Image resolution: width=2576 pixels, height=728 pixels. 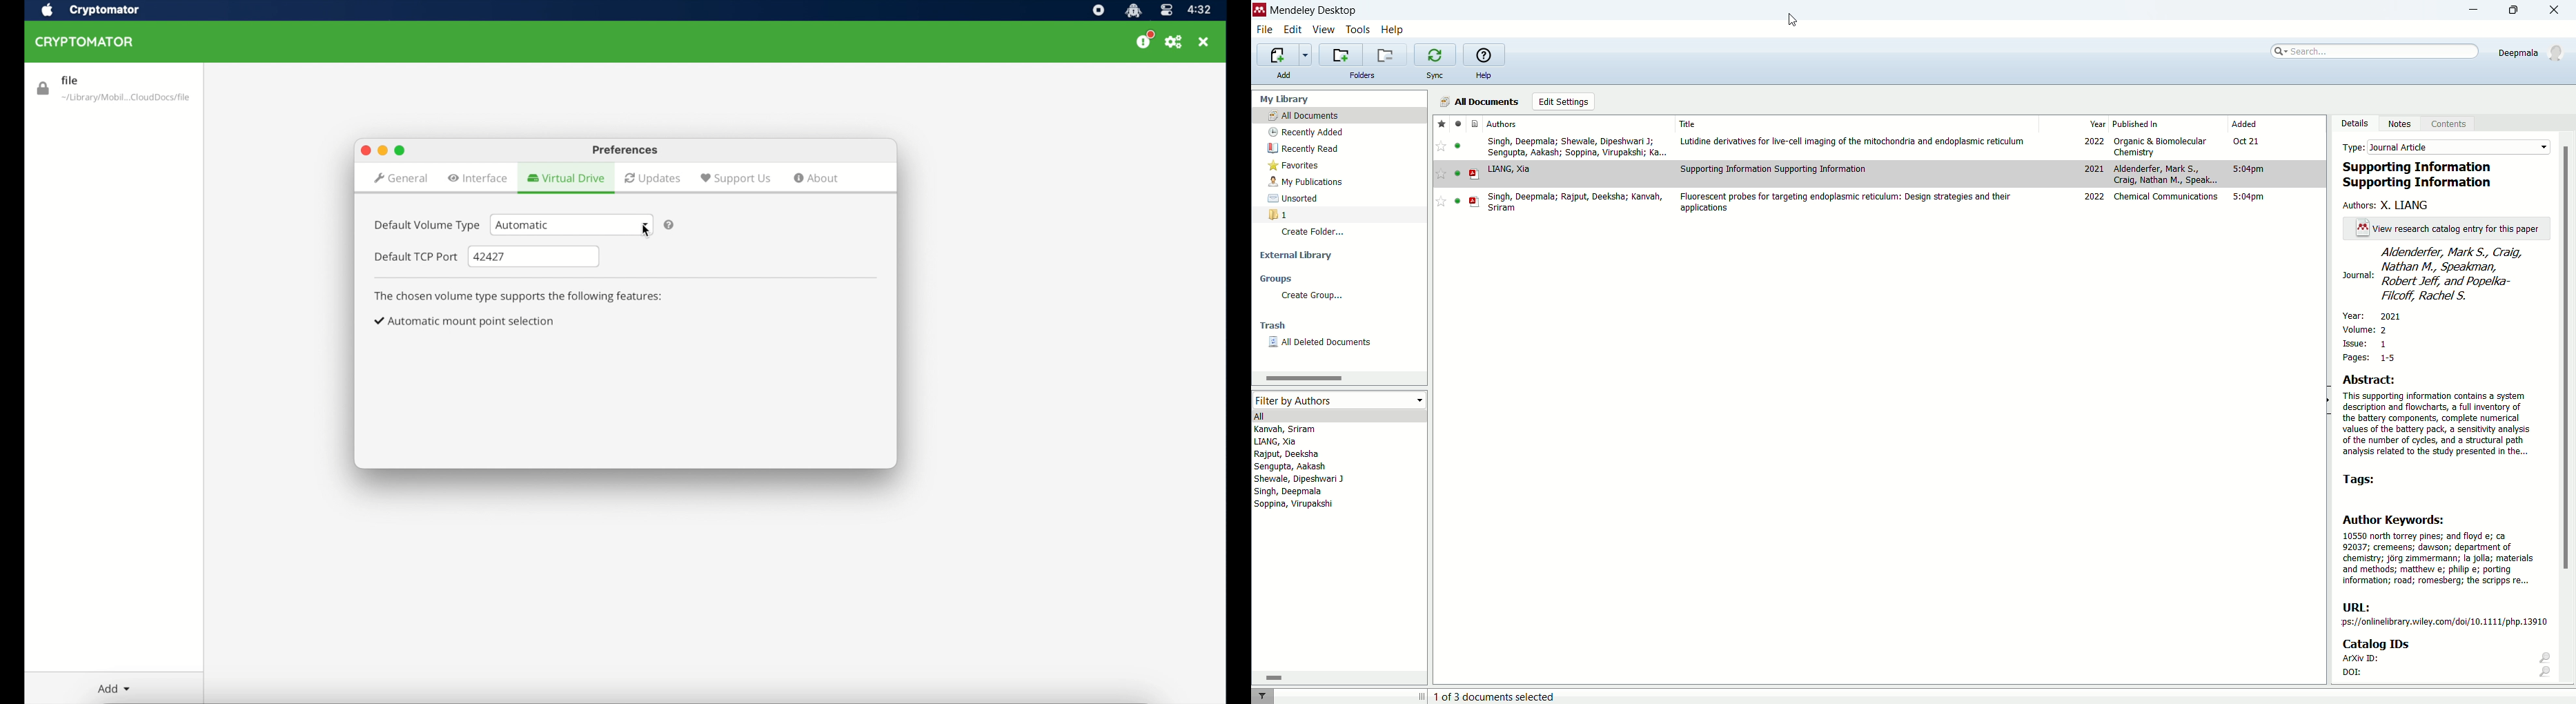 What do you see at coordinates (1311, 296) in the screenshot?
I see `Create group` at bounding box center [1311, 296].